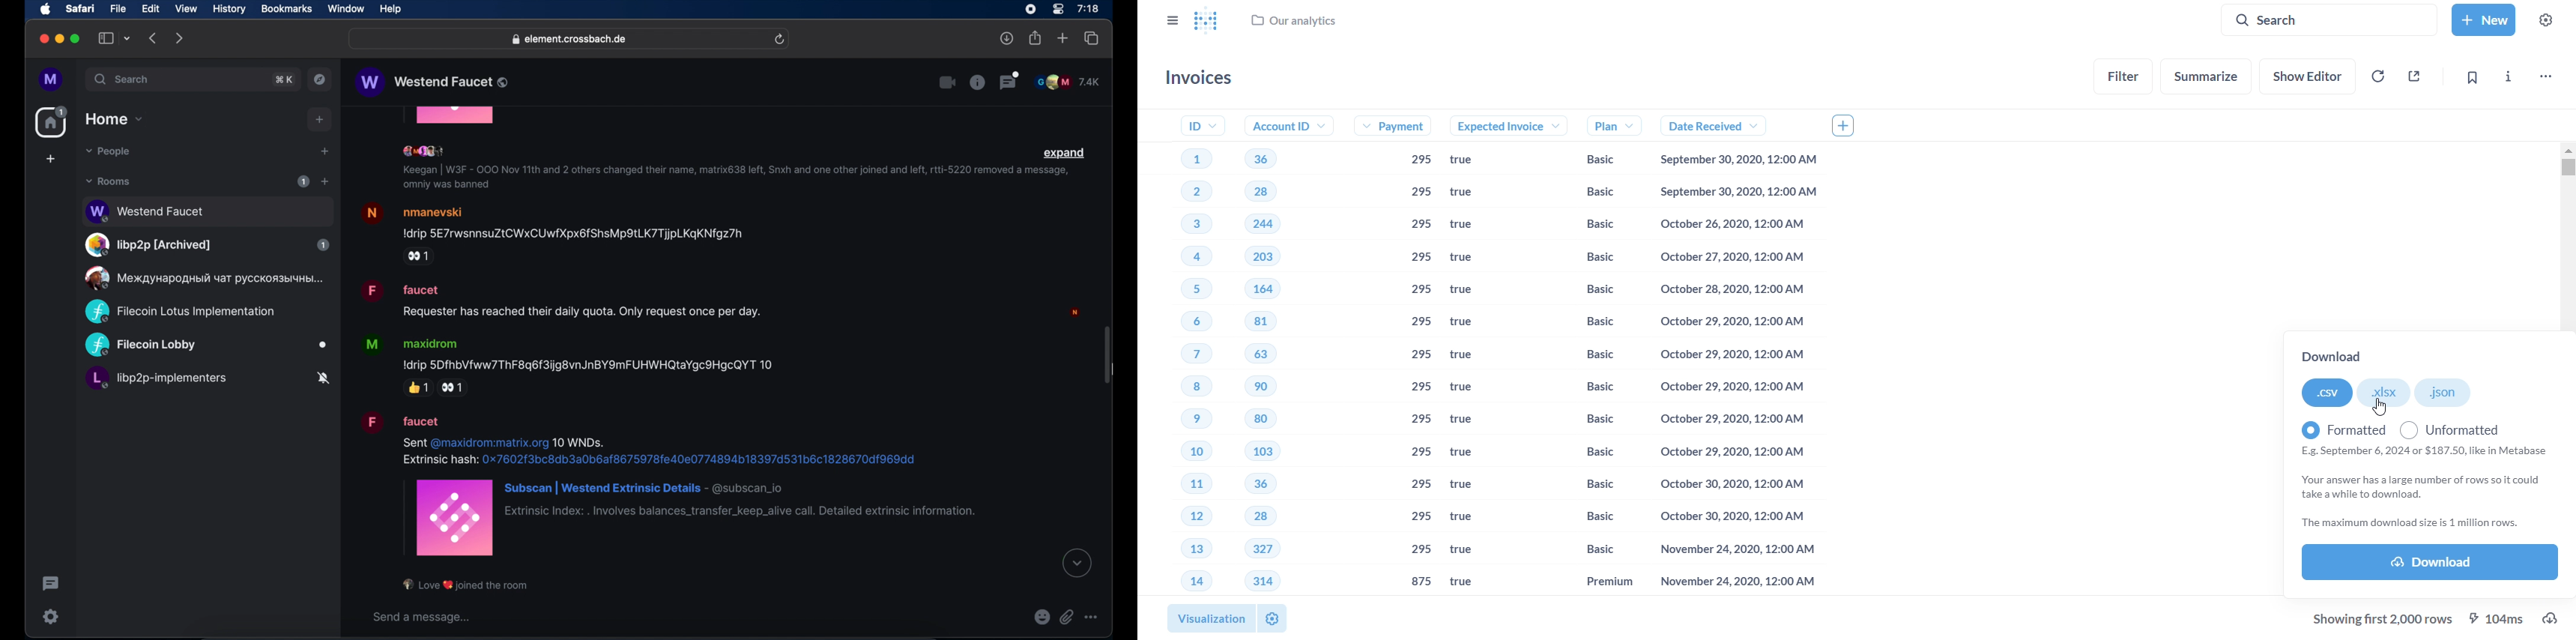 This screenshot has width=2576, height=644. Describe the element at coordinates (1007, 38) in the screenshot. I see `downloads` at that location.